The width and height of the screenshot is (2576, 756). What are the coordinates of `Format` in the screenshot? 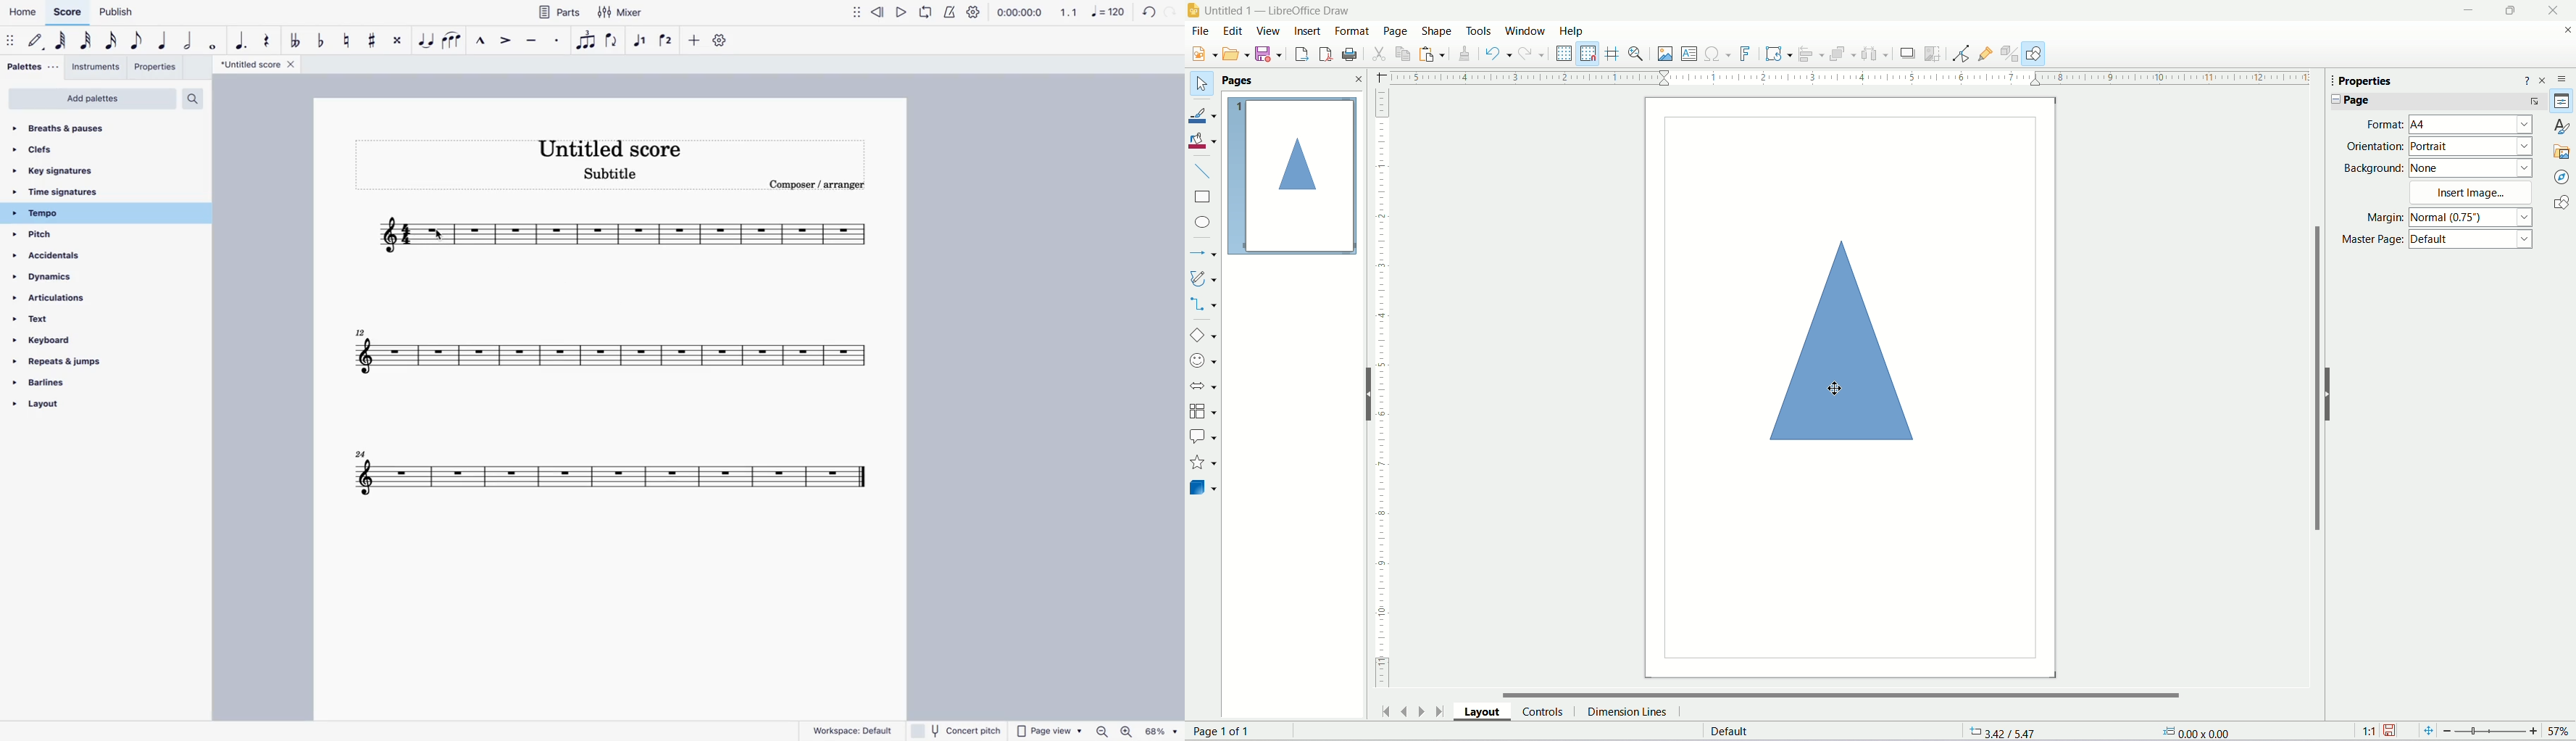 It's located at (2383, 125).